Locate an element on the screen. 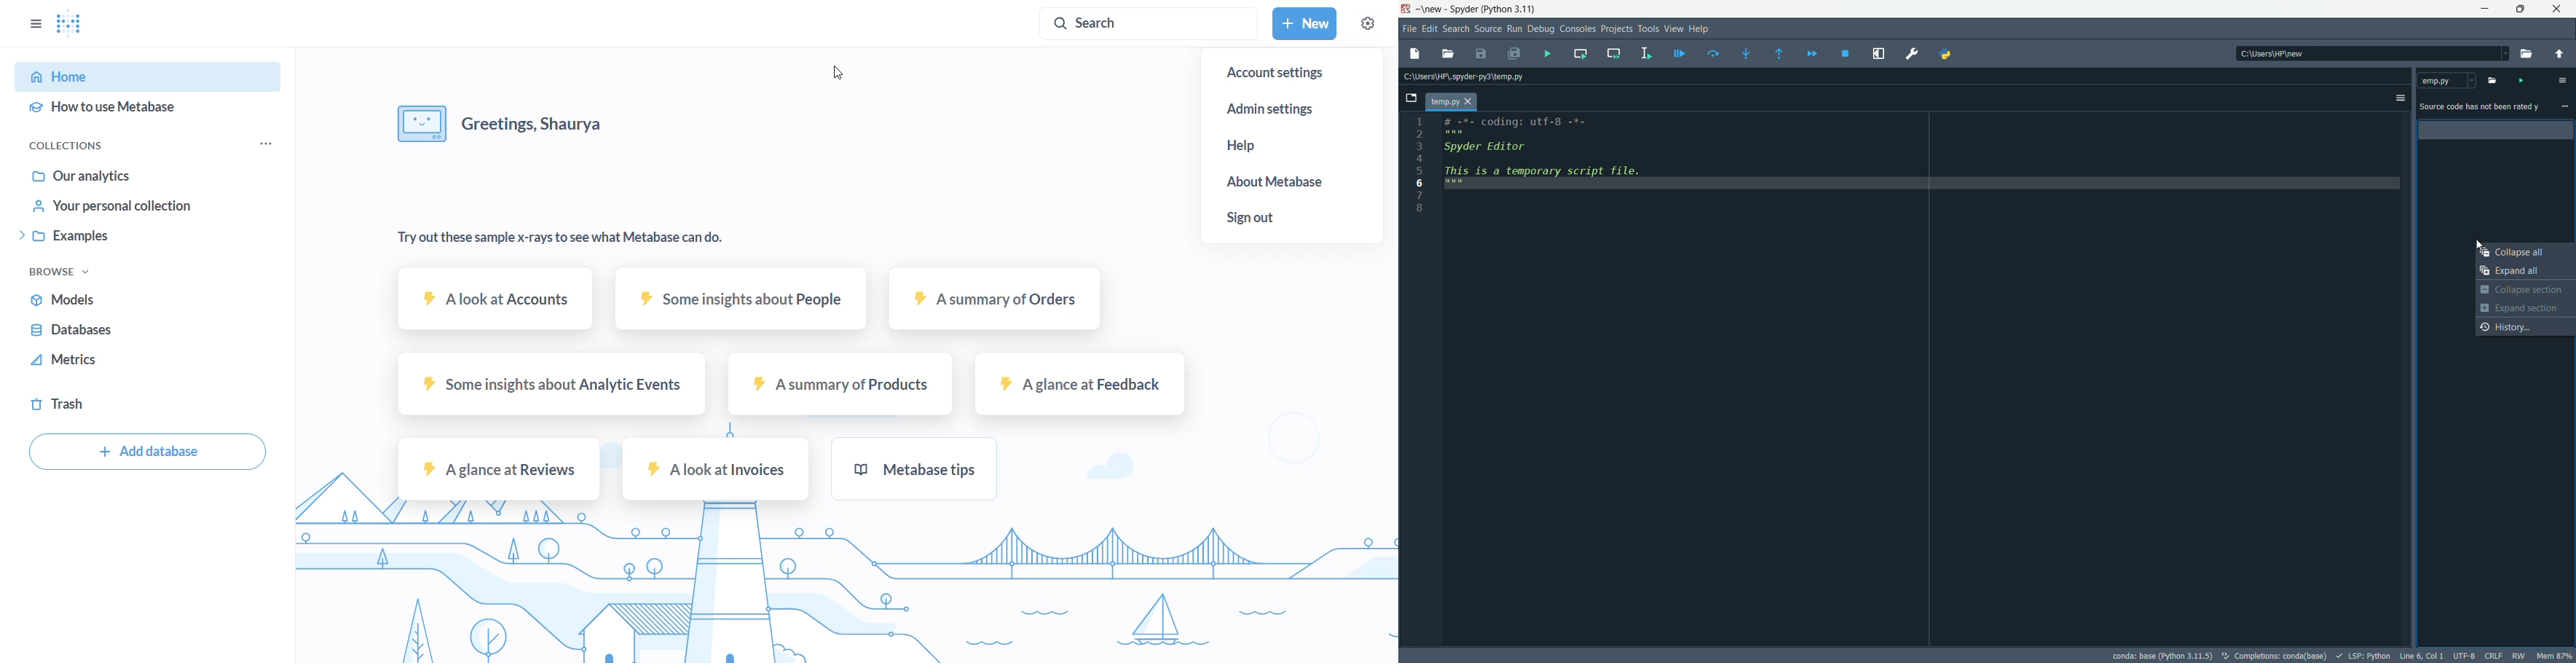 The image size is (2576, 672). run current cell is located at coordinates (1581, 53).